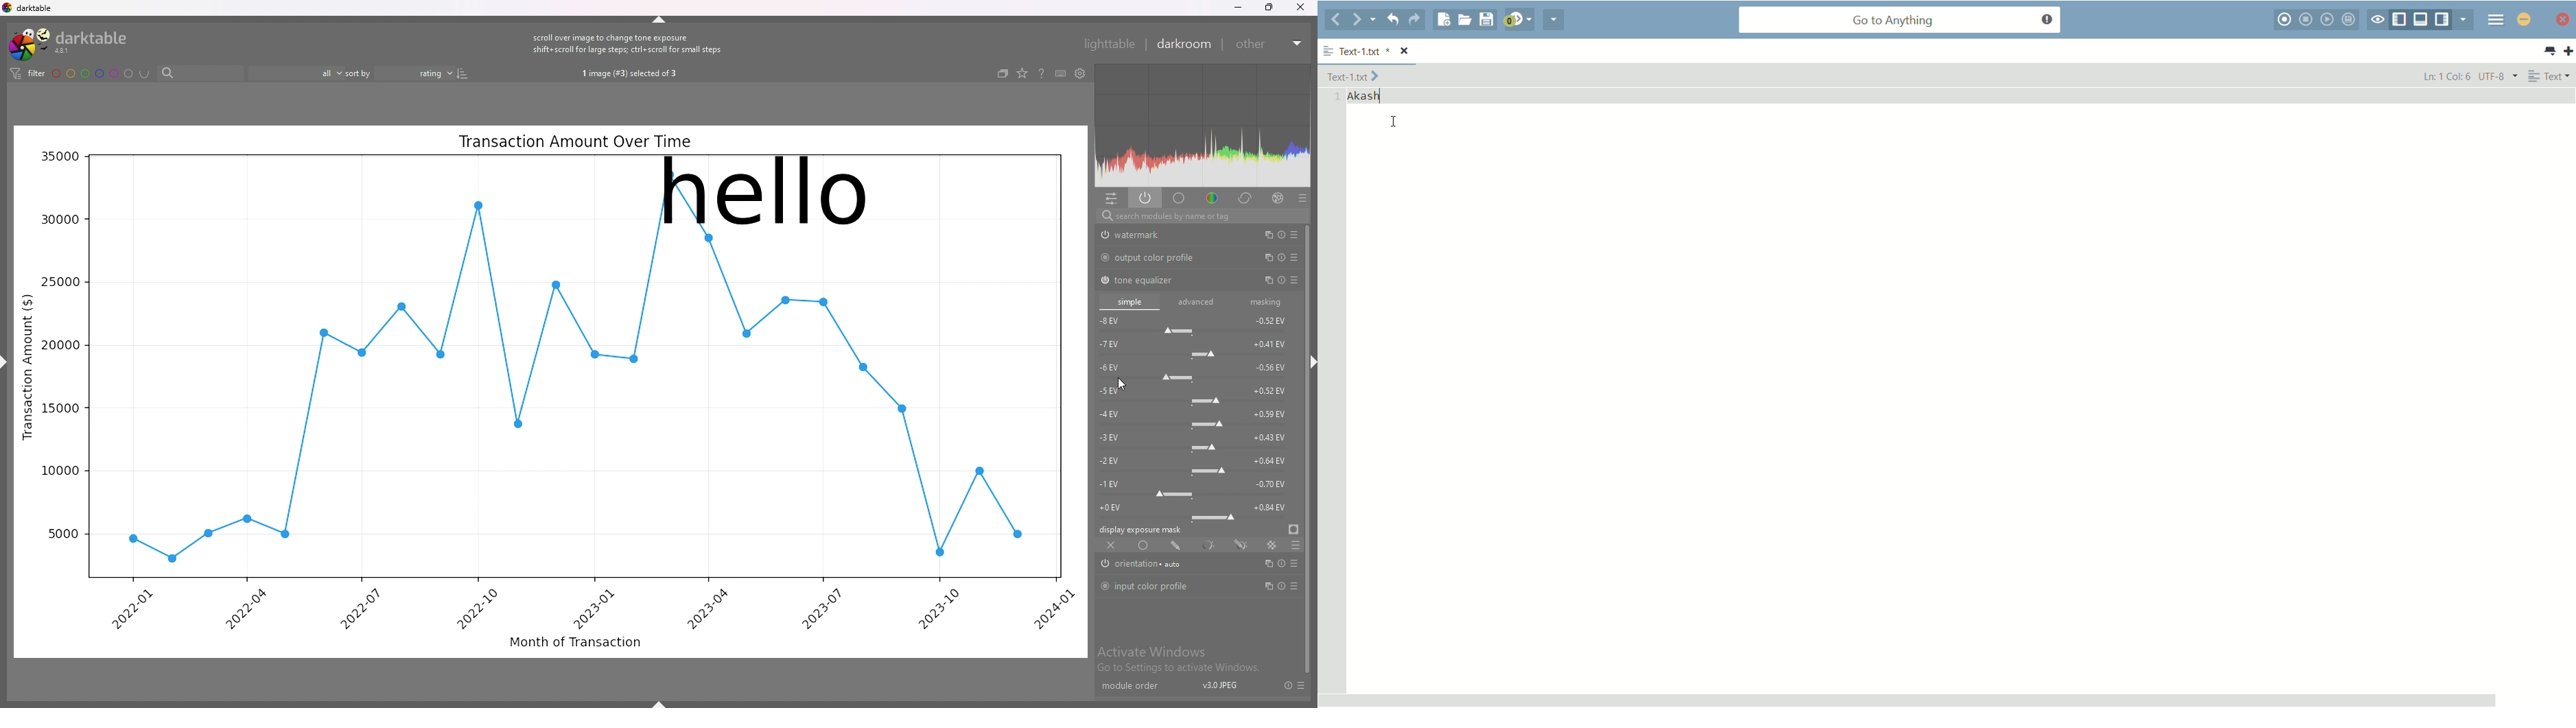 The image size is (2576, 728). What do you see at coordinates (1121, 384) in the screenshot?
I see `cursor` at bounding box center [1121, 384].